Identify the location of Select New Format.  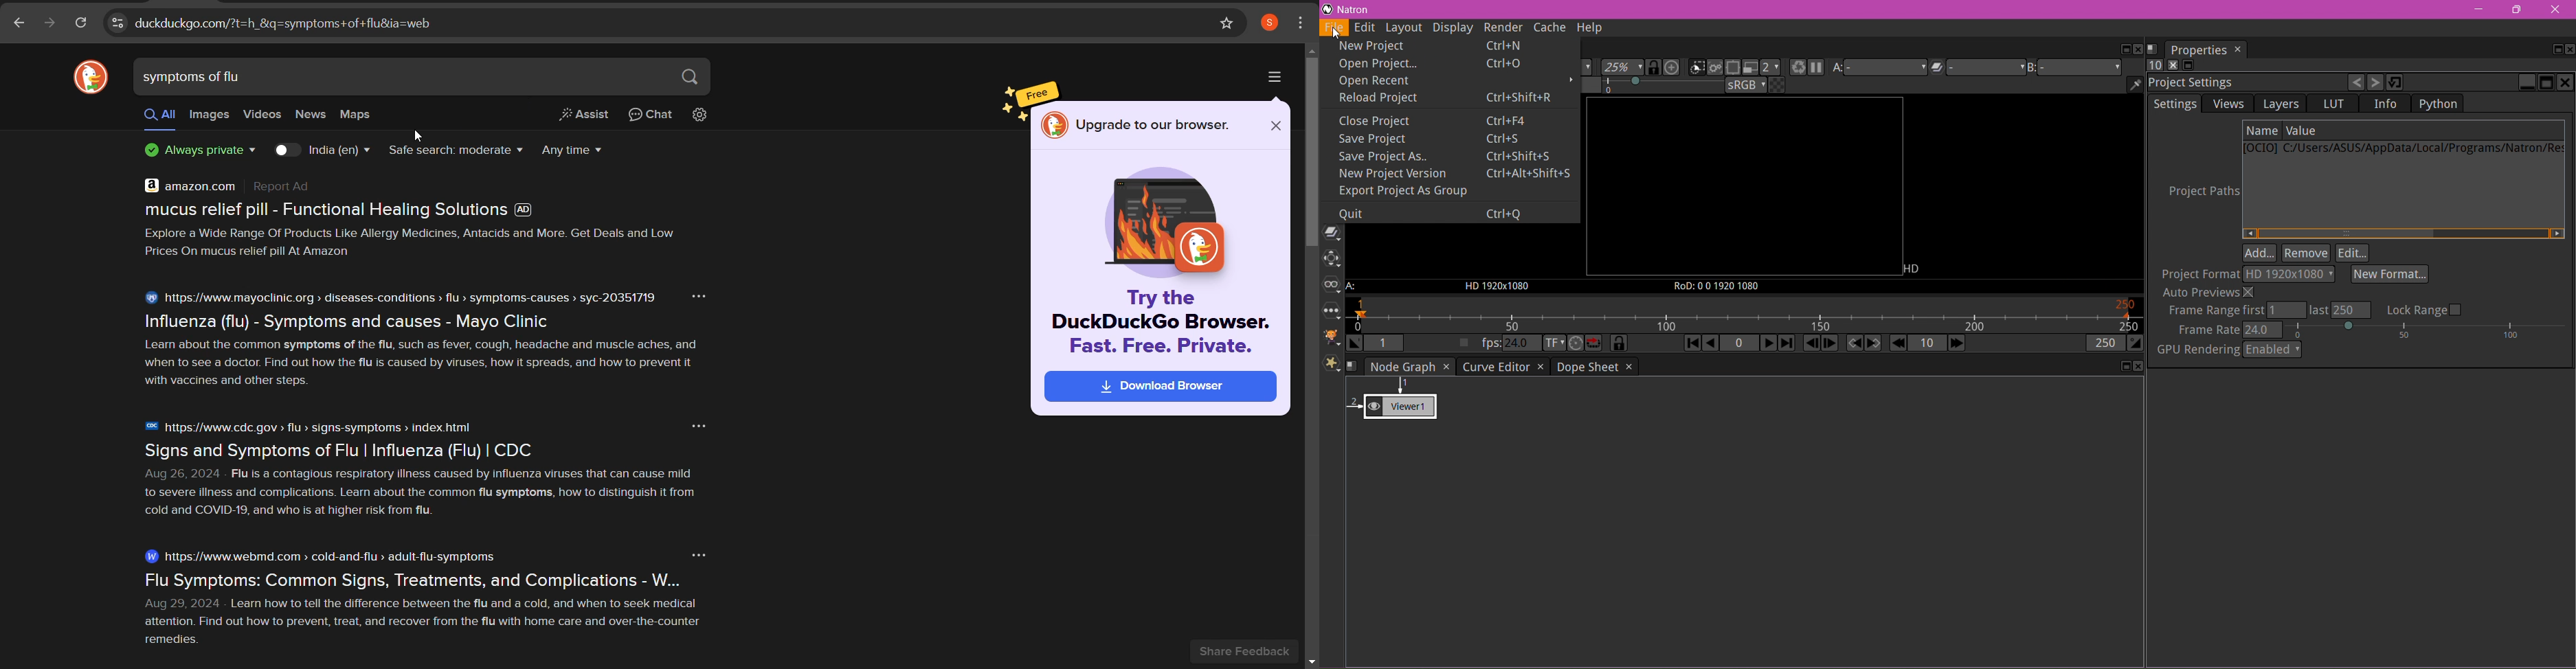
(2389, 275).